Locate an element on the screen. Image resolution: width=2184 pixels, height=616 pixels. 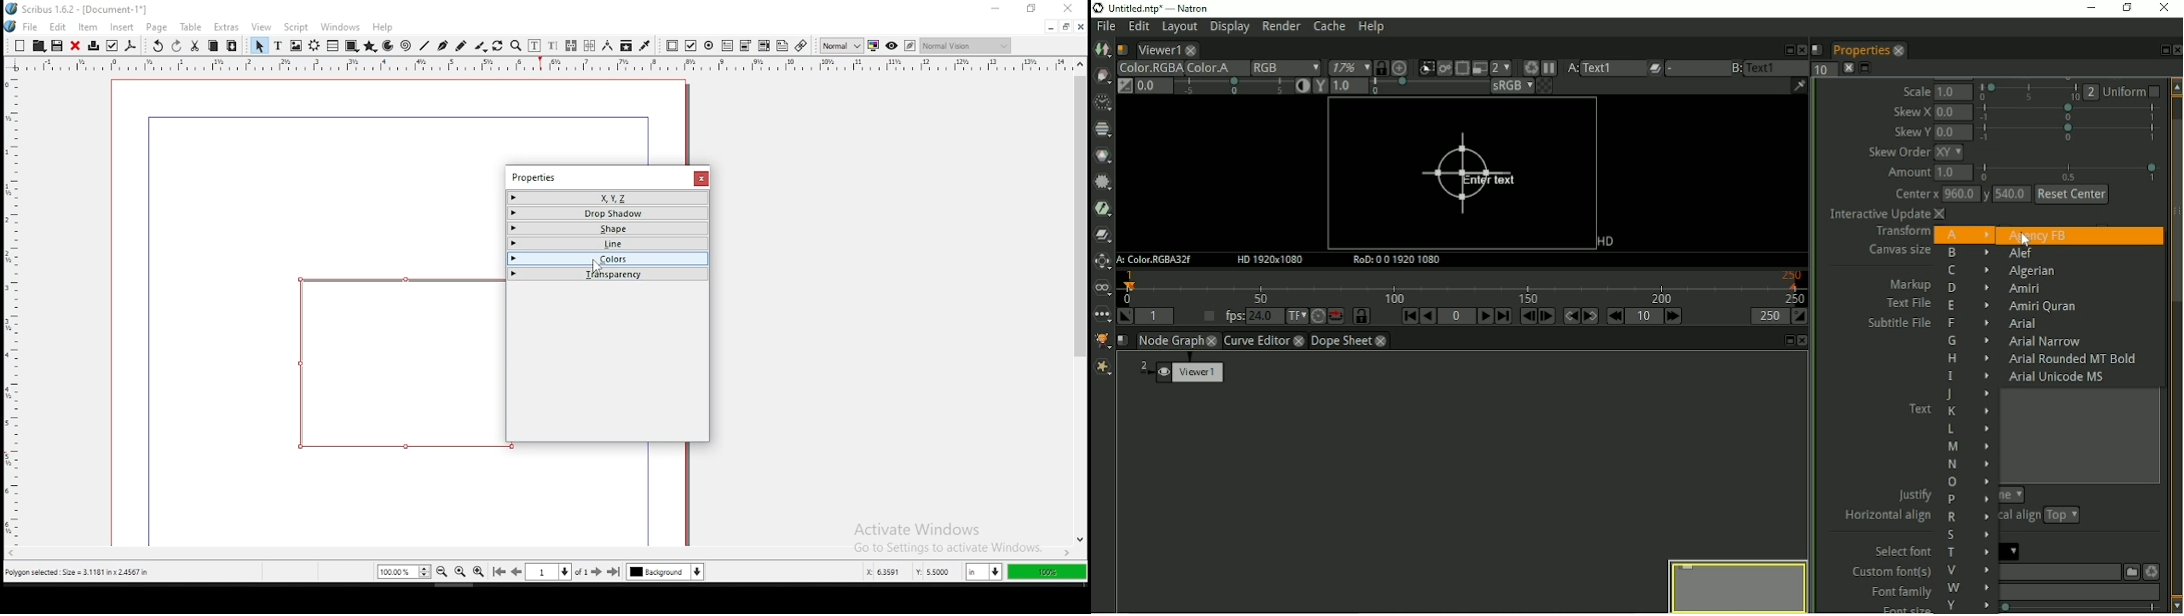
zoom 100% is located at coordinates (460, 571).